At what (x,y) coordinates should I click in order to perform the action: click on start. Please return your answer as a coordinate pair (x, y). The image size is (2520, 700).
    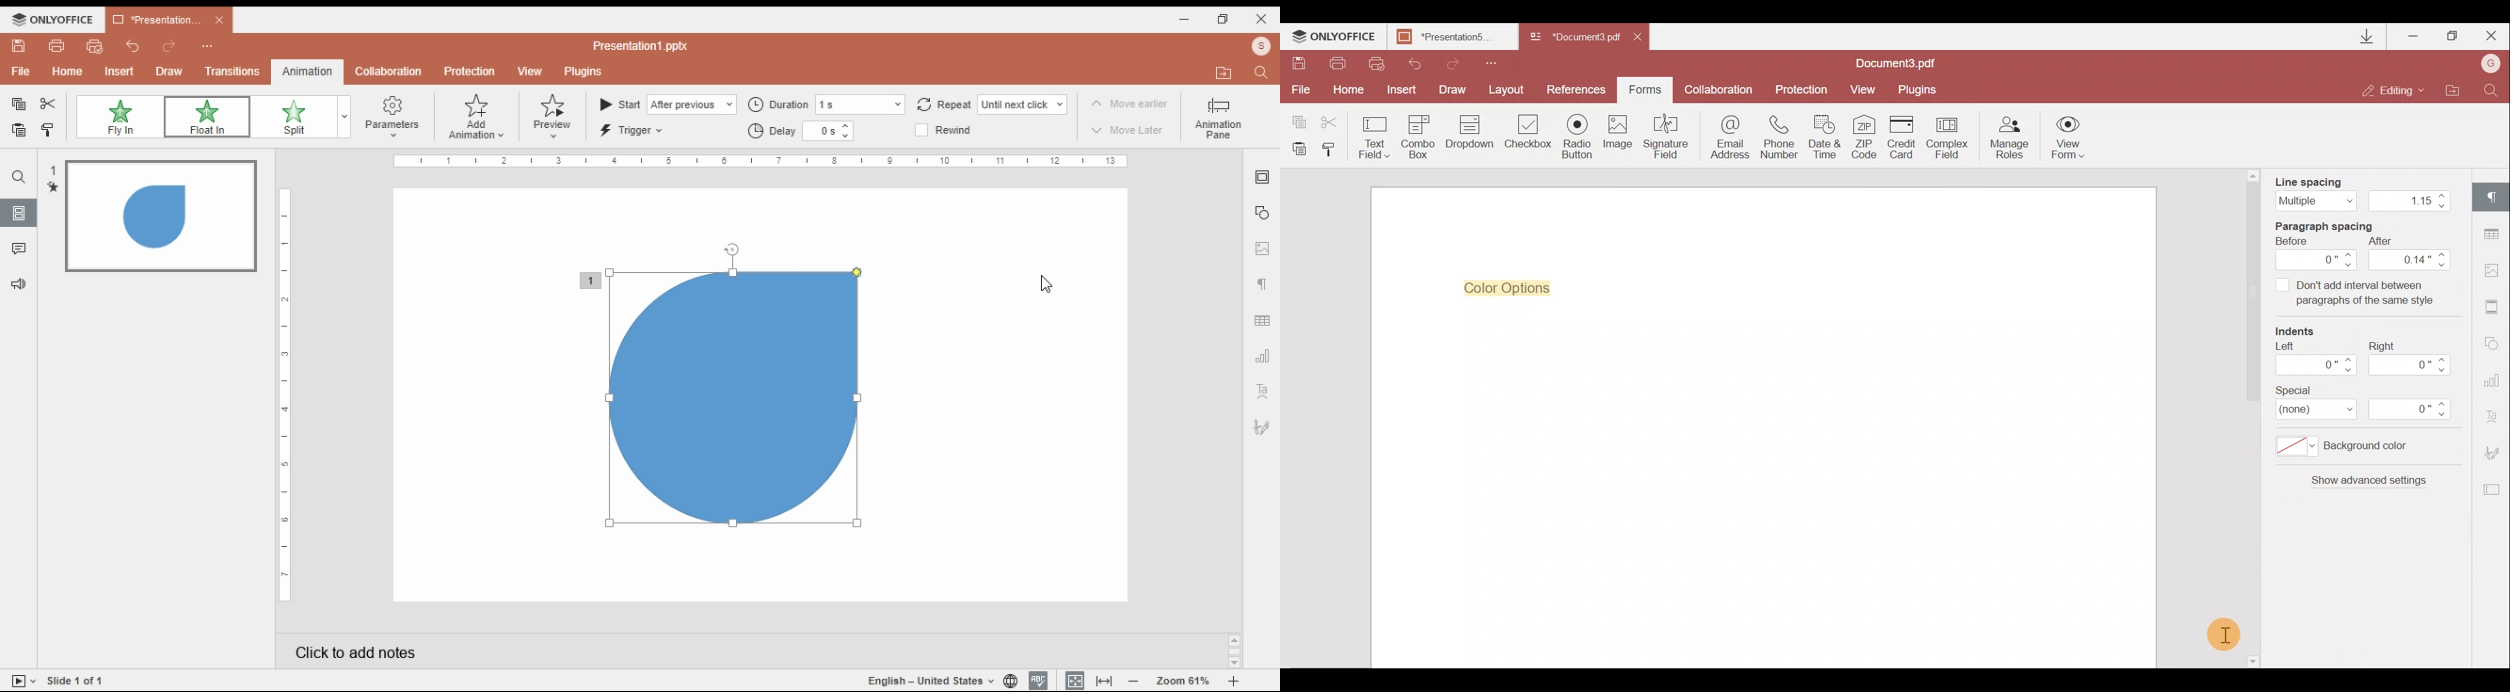
    Looking at the image, I should click on (667, 104).